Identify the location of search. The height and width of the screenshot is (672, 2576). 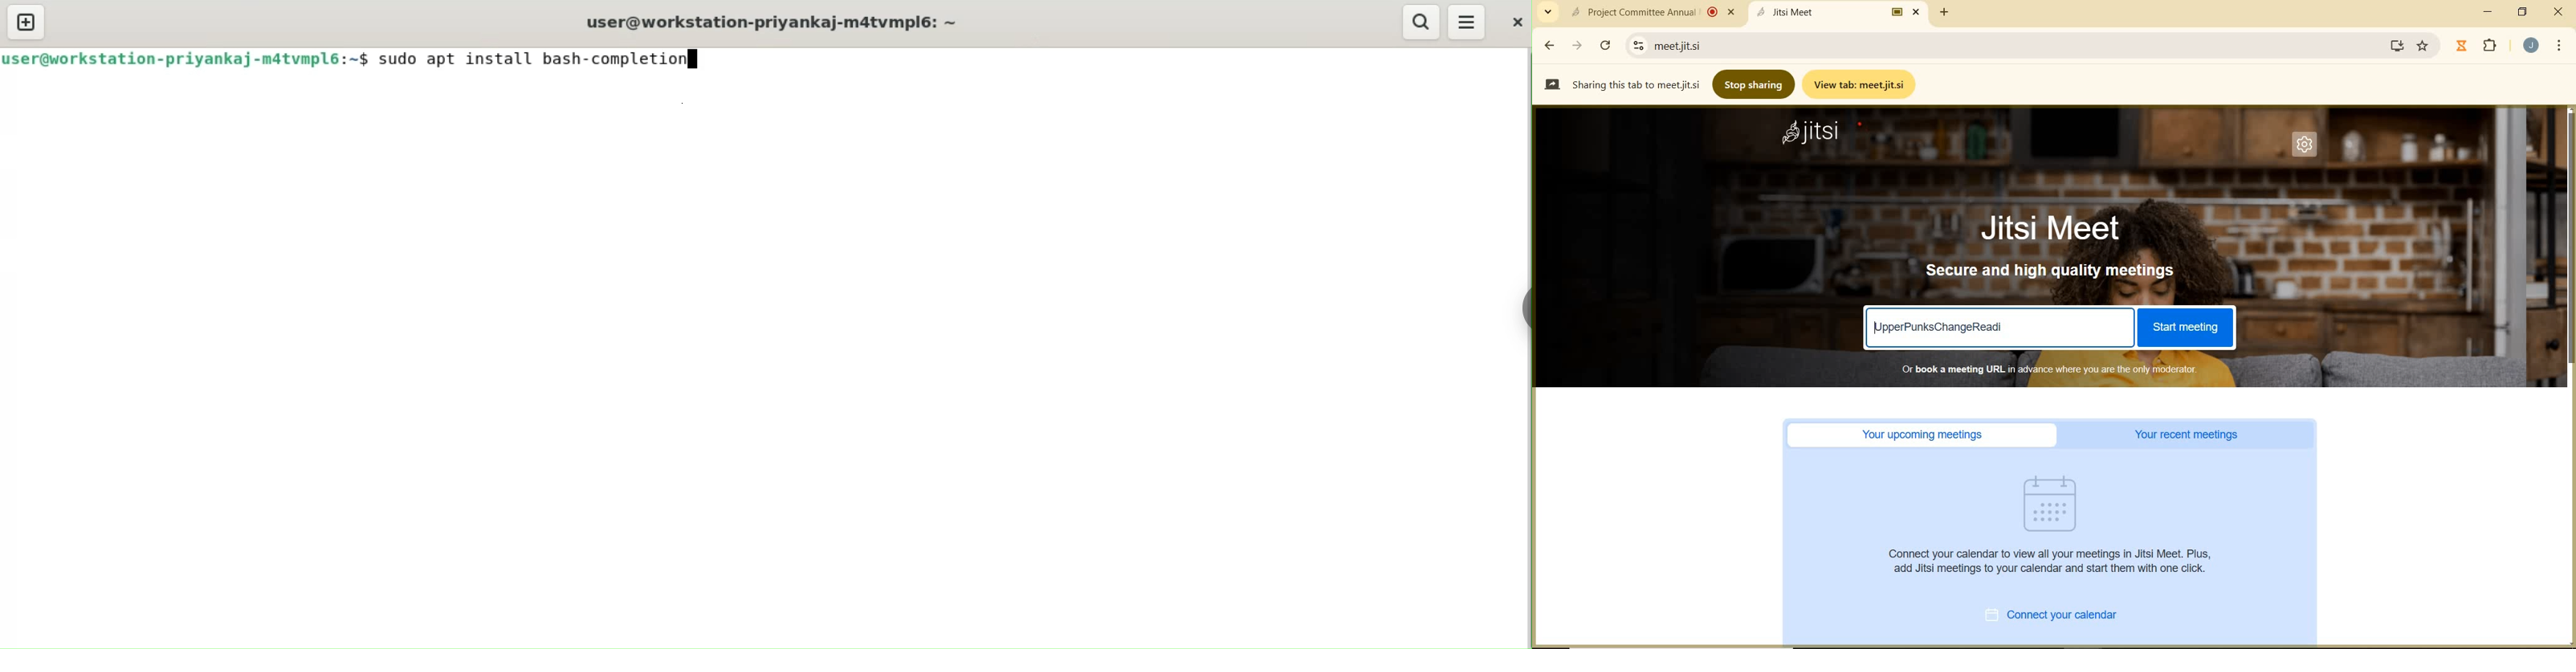
(1420, 22).